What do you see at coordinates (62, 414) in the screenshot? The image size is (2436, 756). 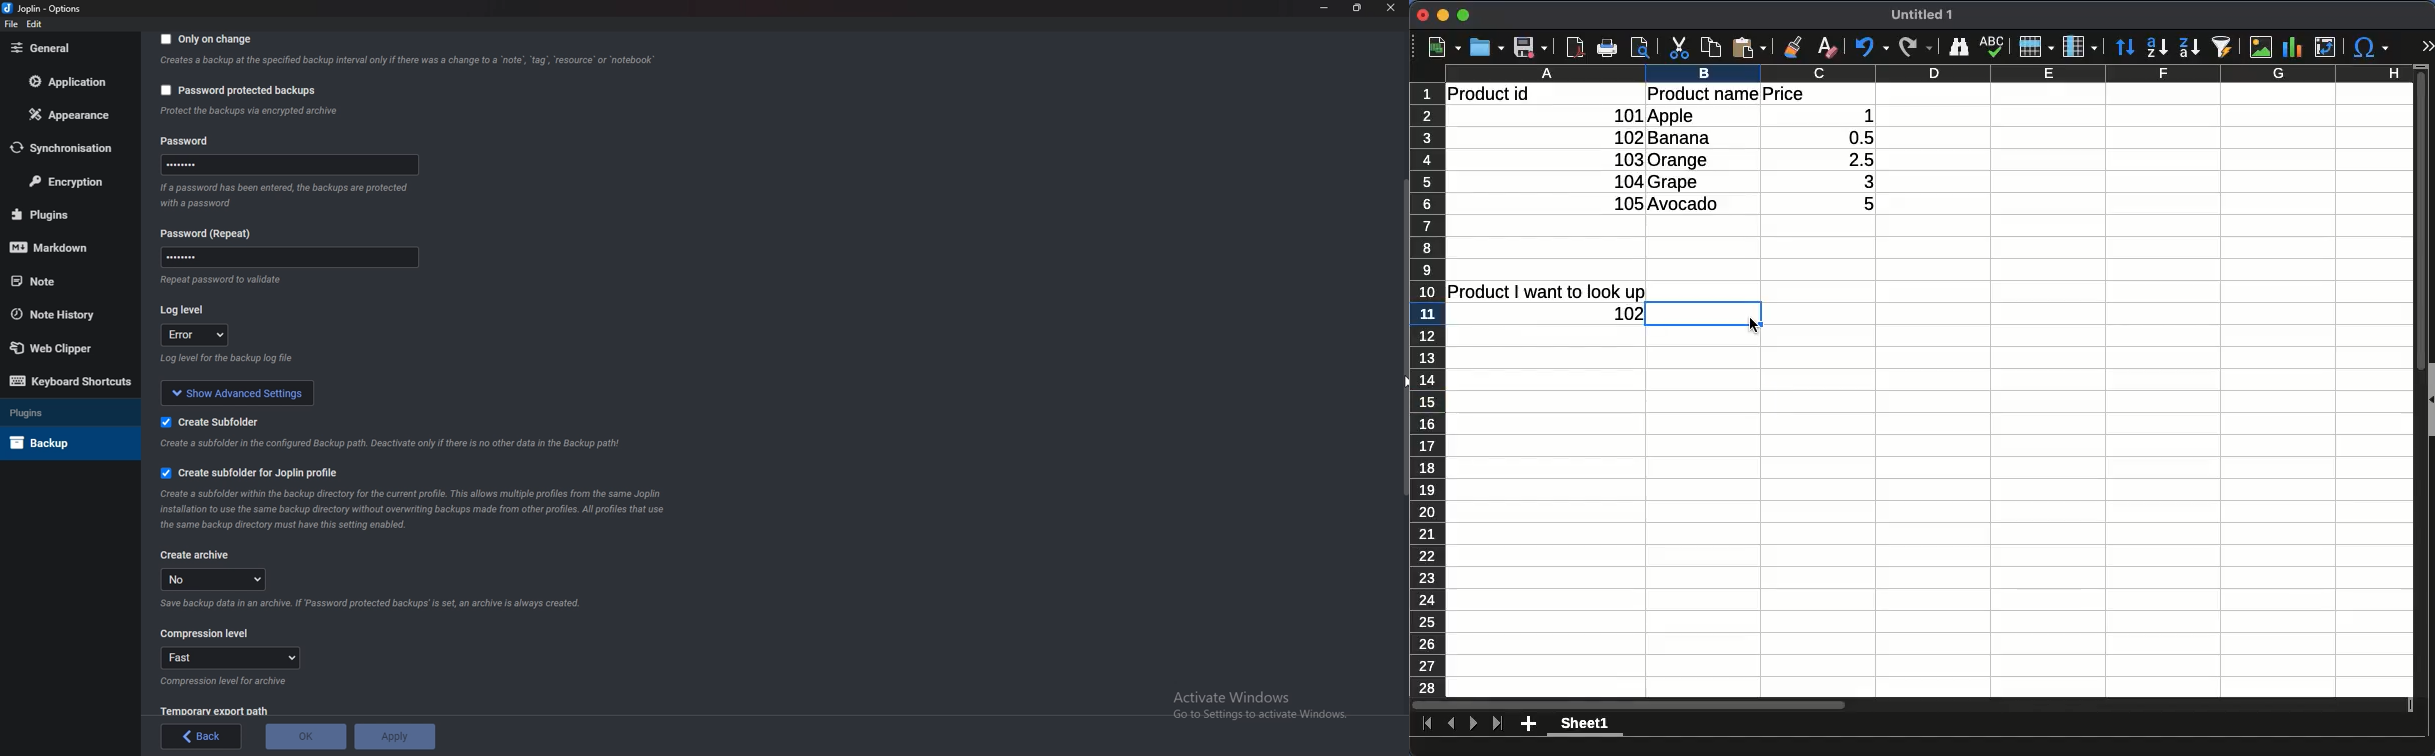 I see `Plugins` at bounding box center [62, 414].